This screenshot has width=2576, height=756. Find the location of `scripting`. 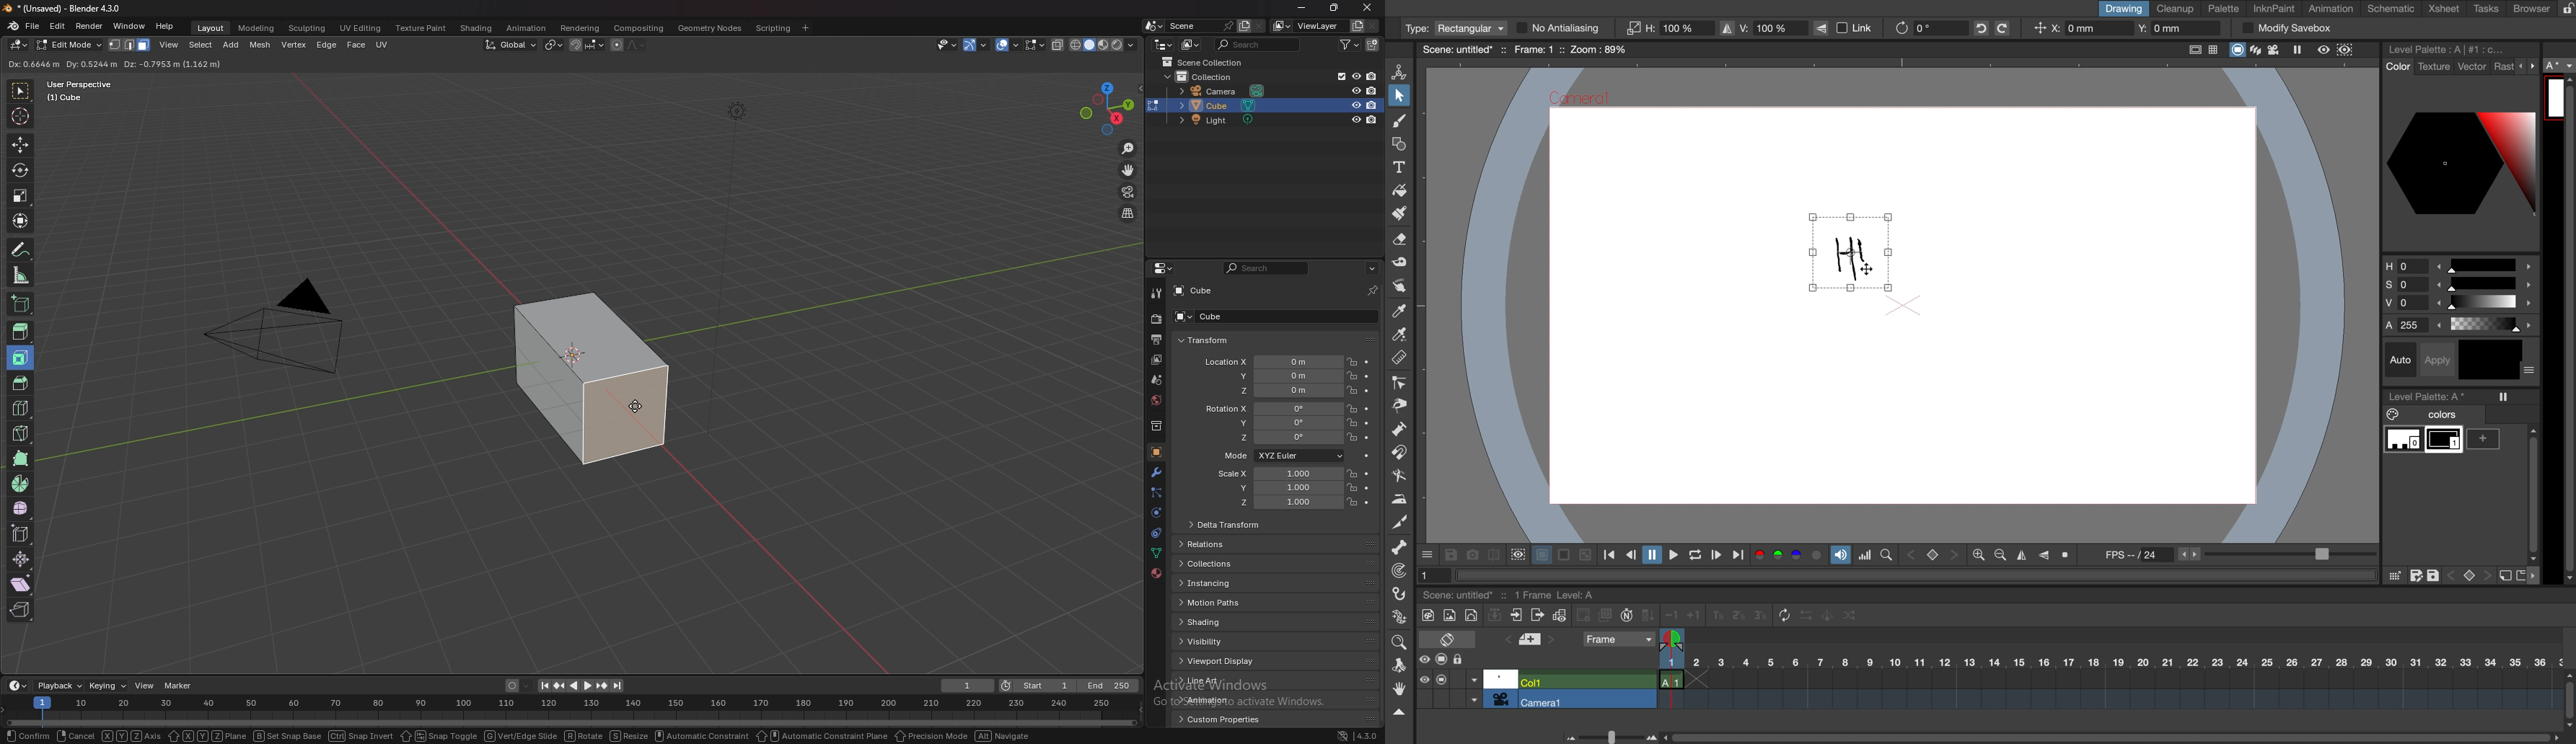

scripting is located at coordinates (772, 29).